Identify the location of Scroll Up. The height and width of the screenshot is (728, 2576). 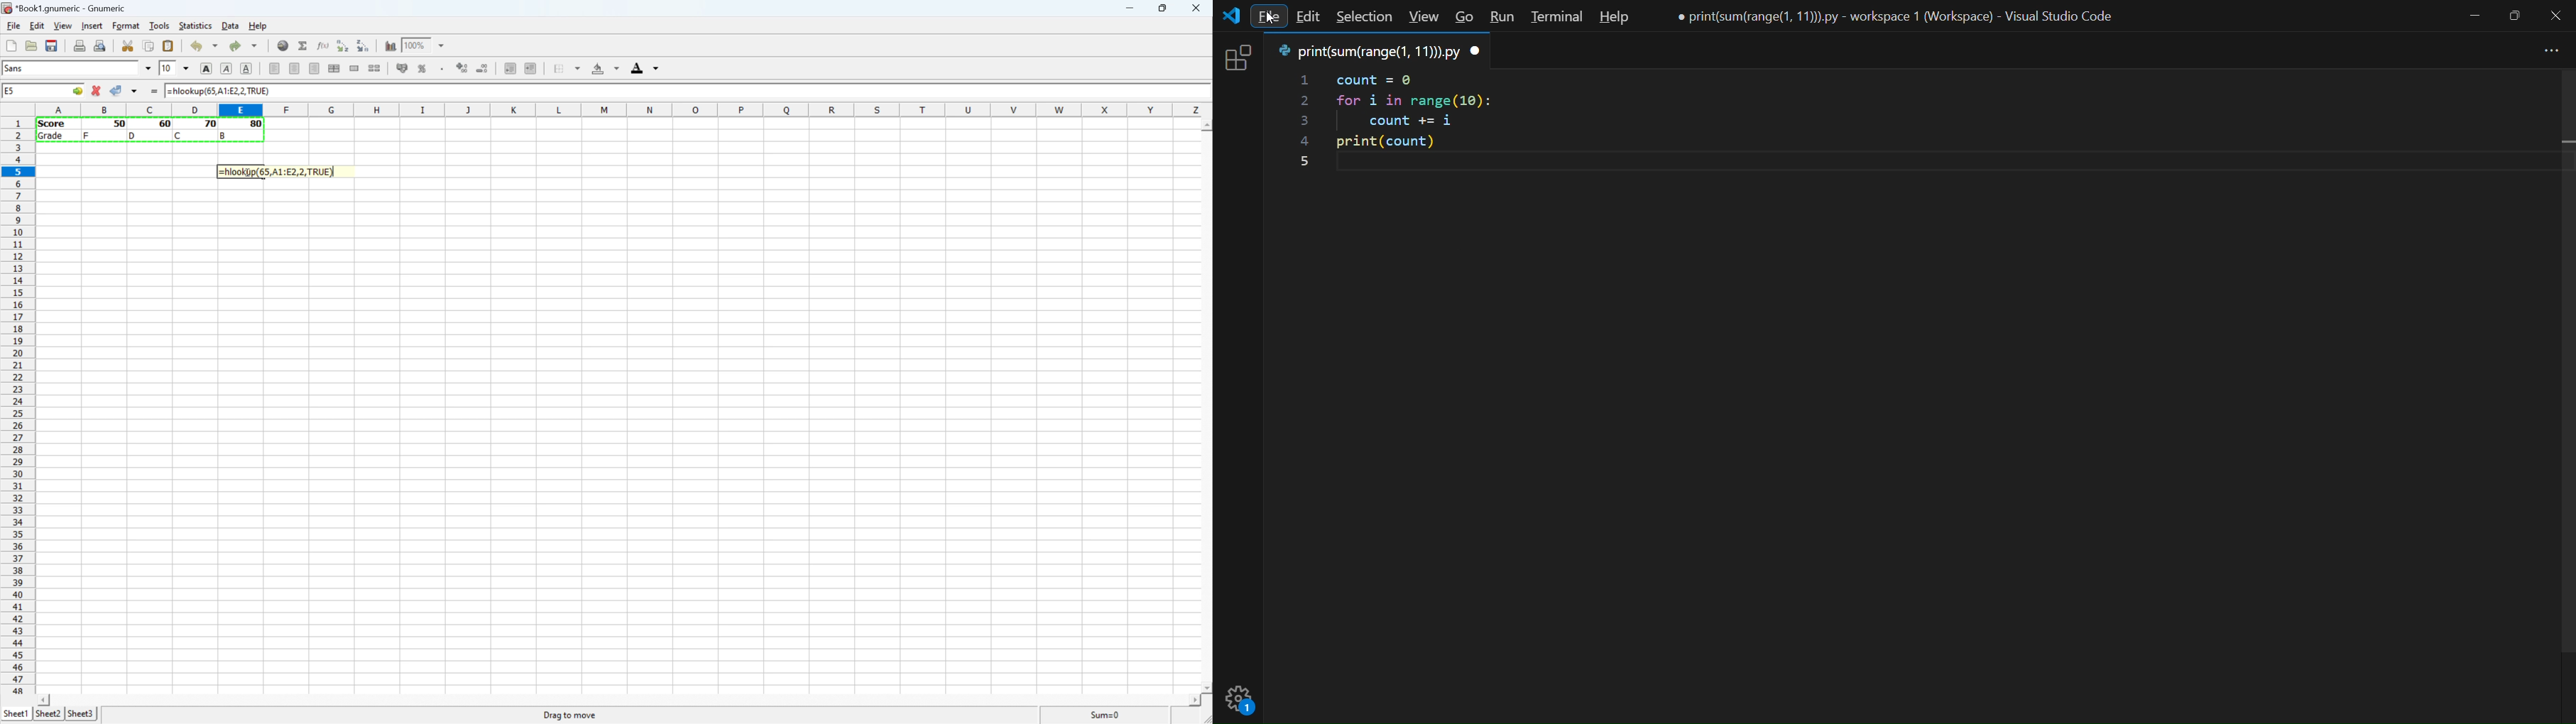
(1206, 125).